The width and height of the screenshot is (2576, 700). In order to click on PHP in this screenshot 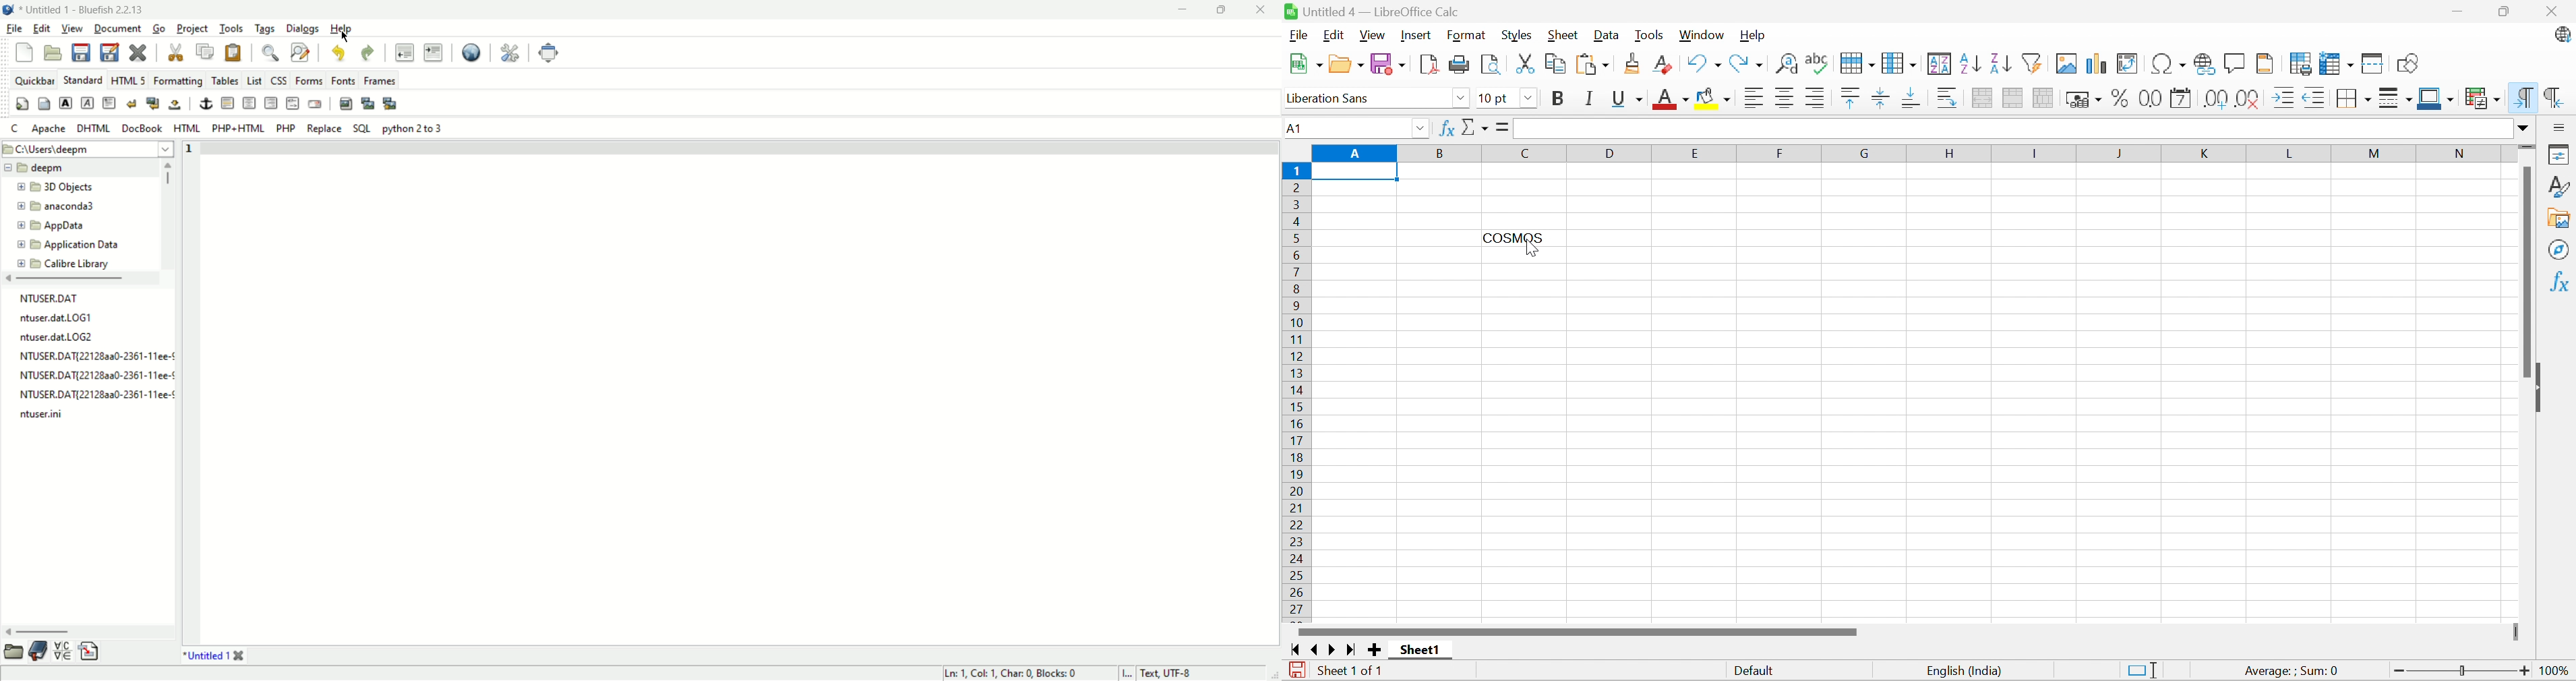, I will do `click(286, 130)`.